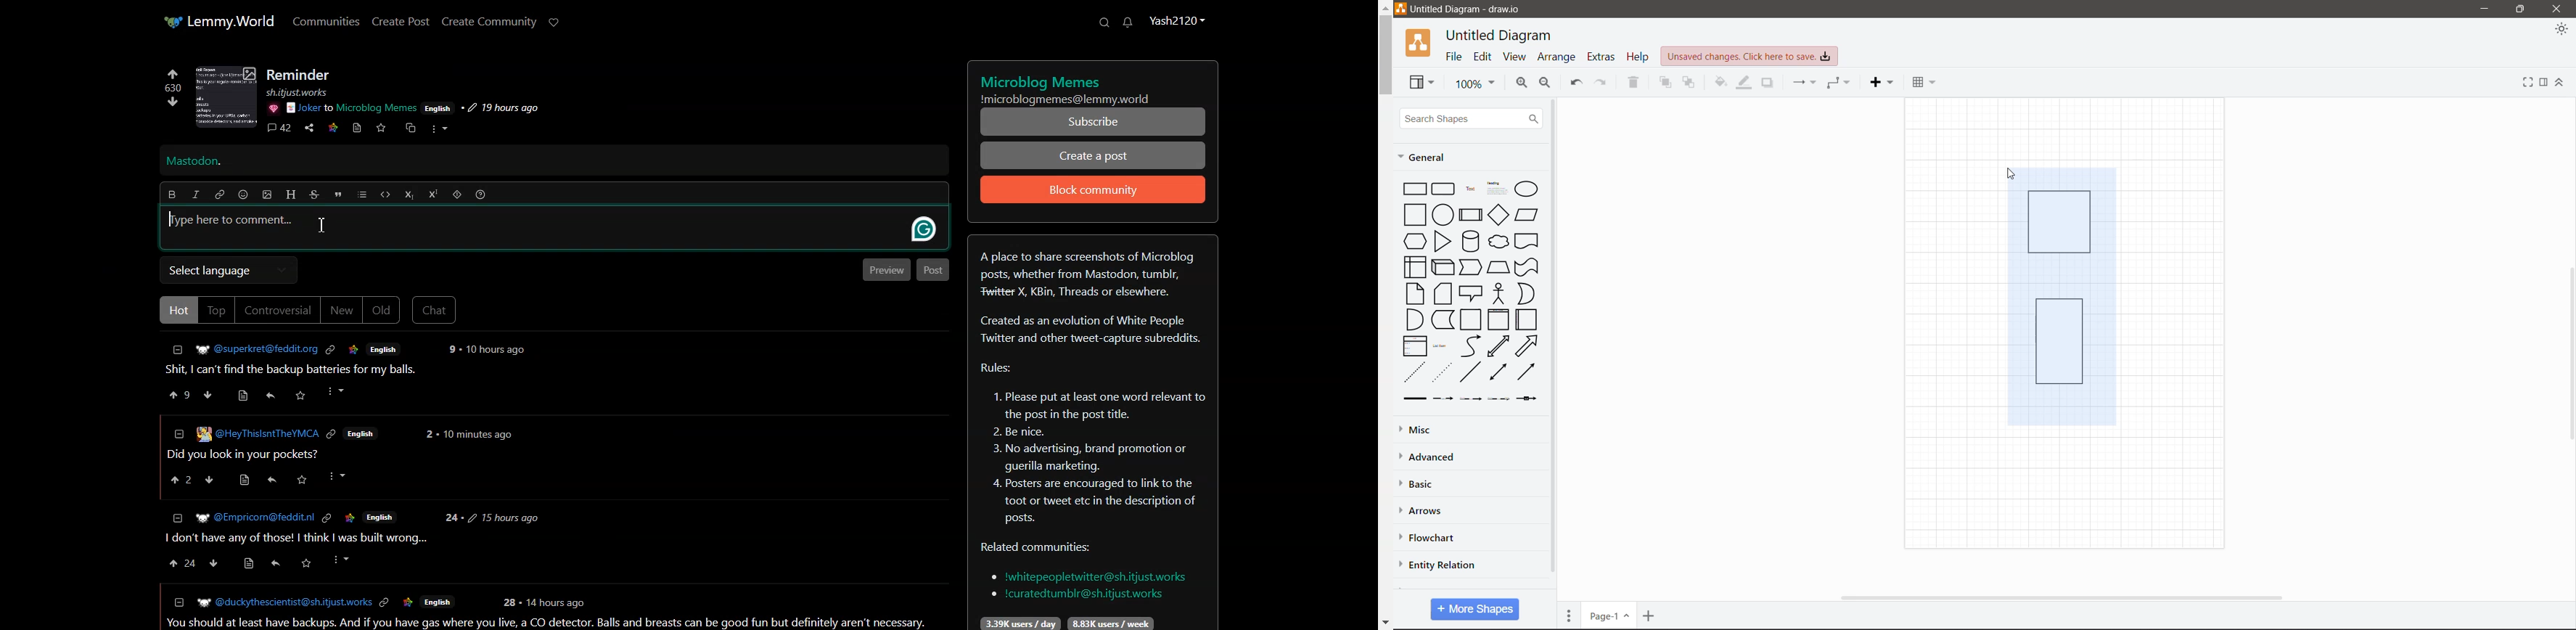  I want to click on Appearance, so click(2561, 30).